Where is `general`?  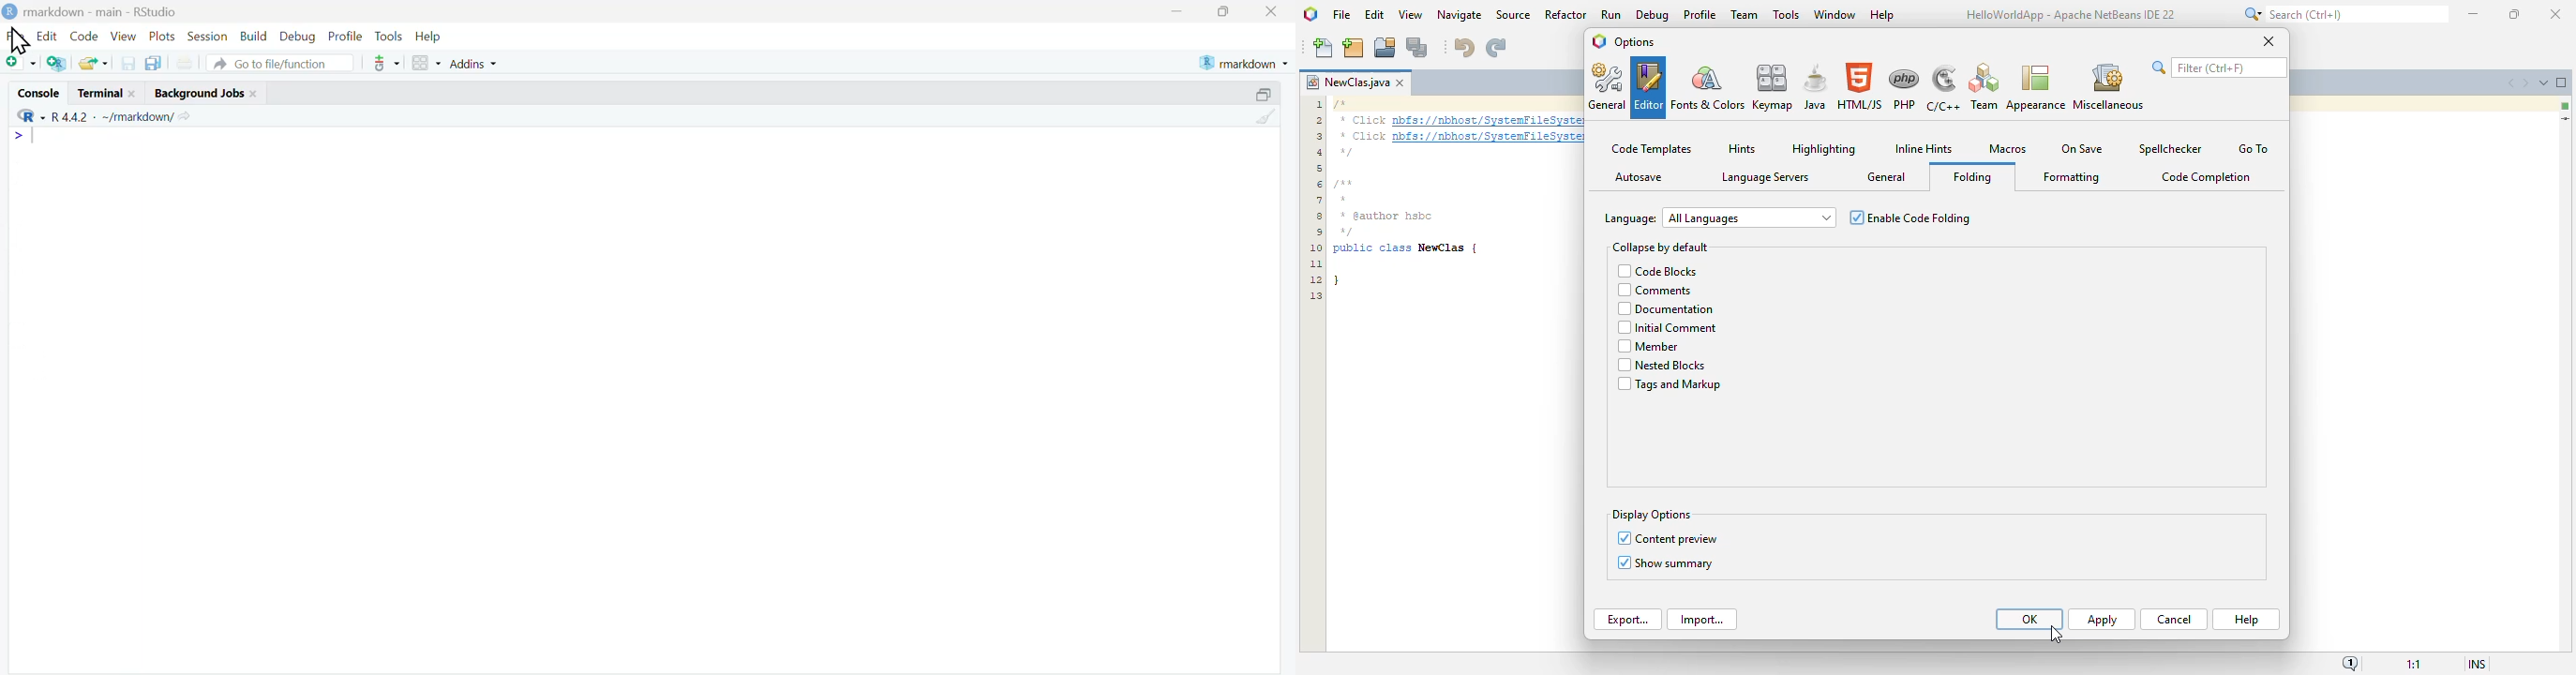
general is located at coordinates (1887, 177).